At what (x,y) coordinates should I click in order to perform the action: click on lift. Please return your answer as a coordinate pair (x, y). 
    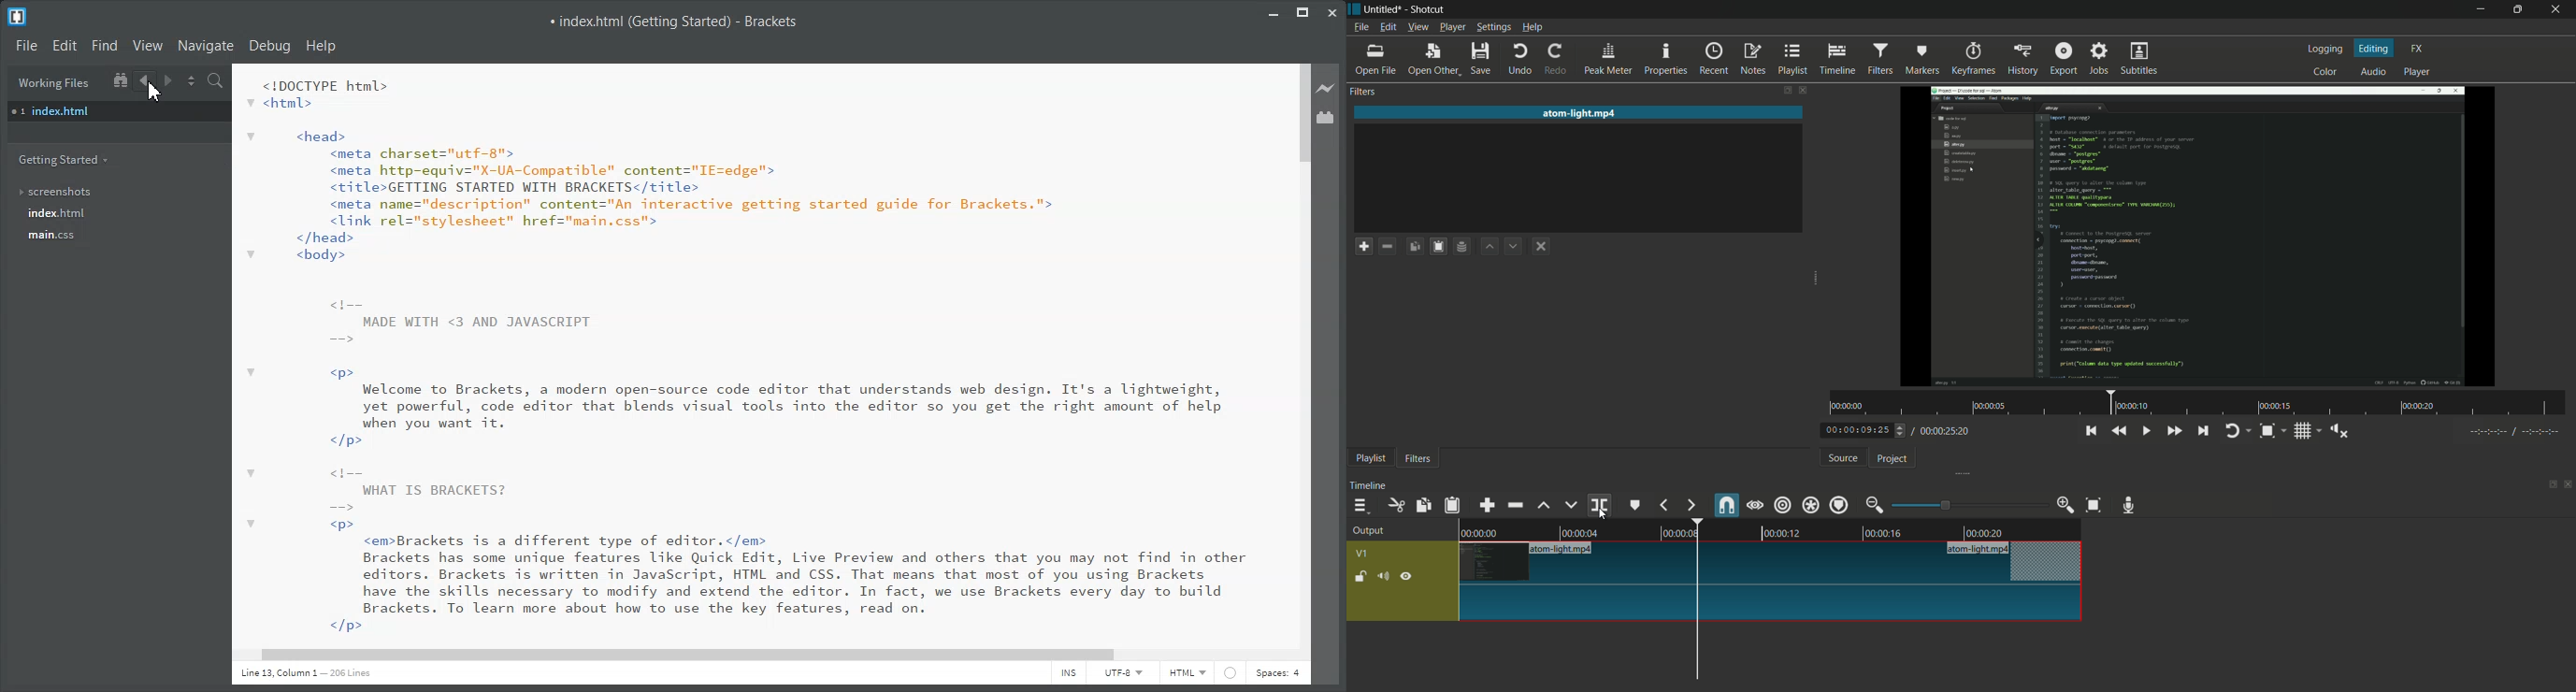
    Looking at the image, I should click on (1544, 506).